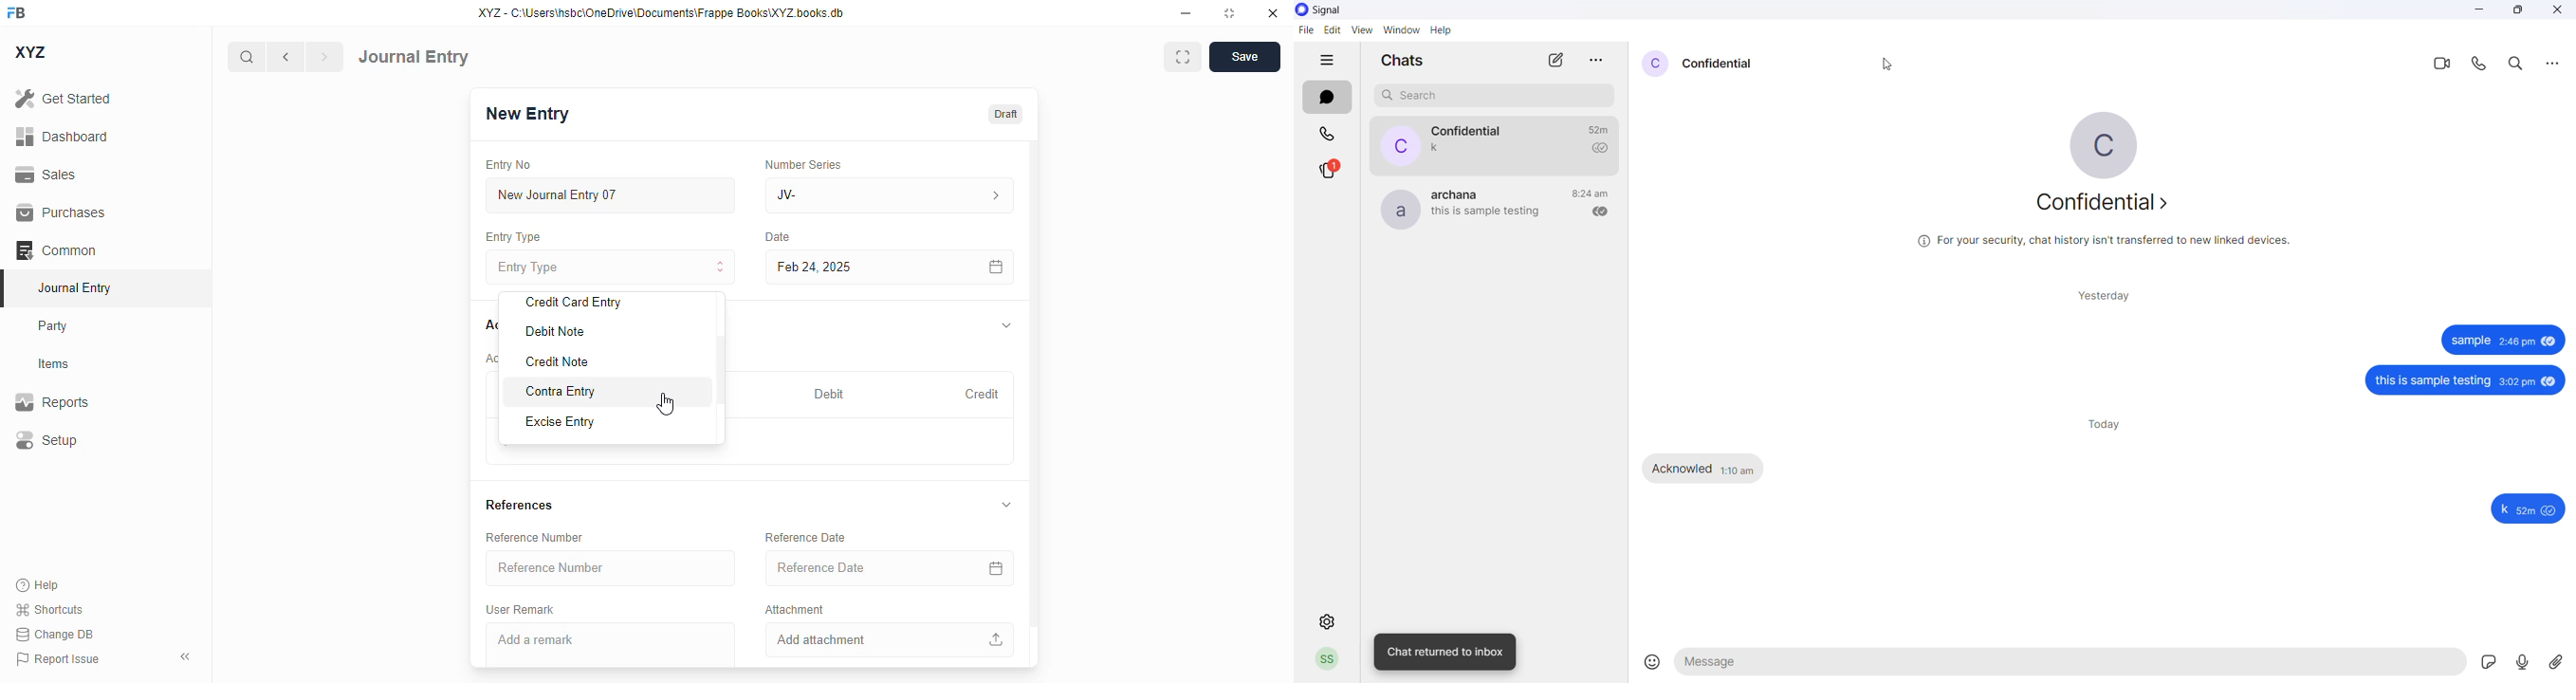 This screenshot has width=2576, height=700. I want to click on new journal entry 07, so click(612, 194).